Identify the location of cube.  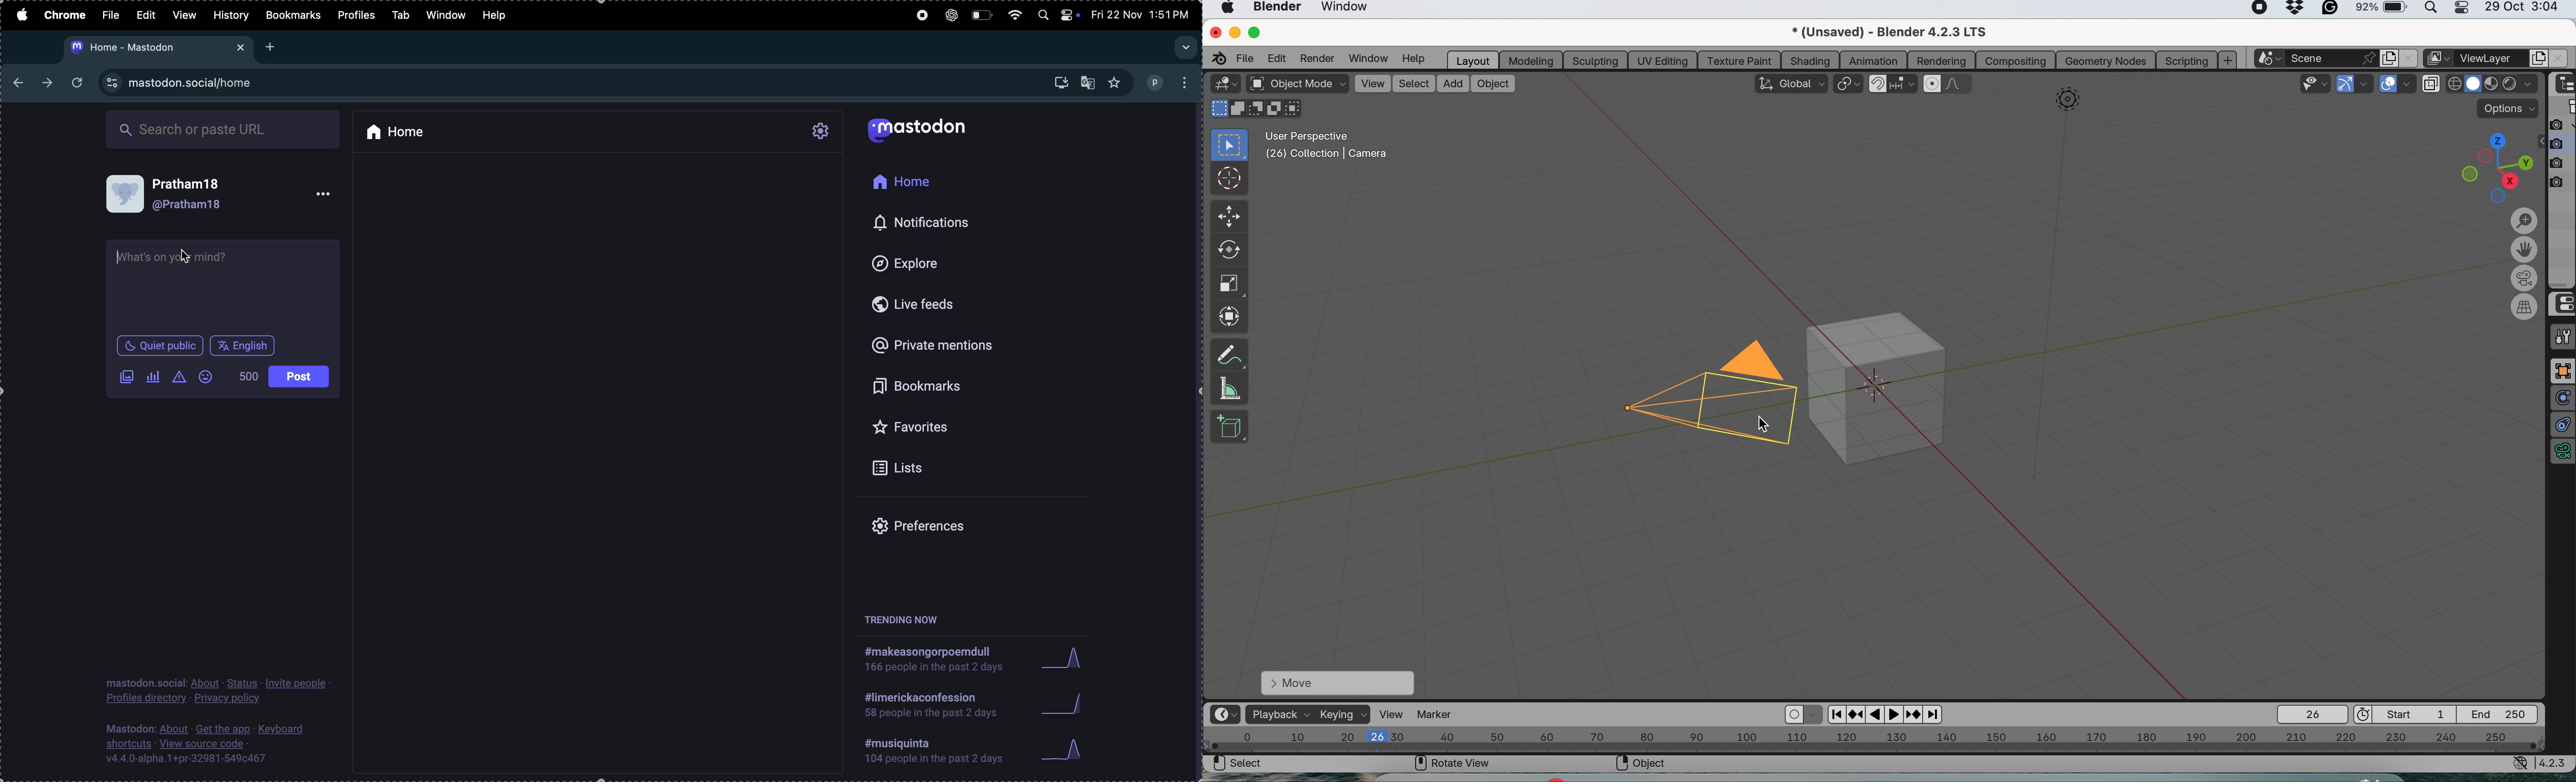
(1887, 385).